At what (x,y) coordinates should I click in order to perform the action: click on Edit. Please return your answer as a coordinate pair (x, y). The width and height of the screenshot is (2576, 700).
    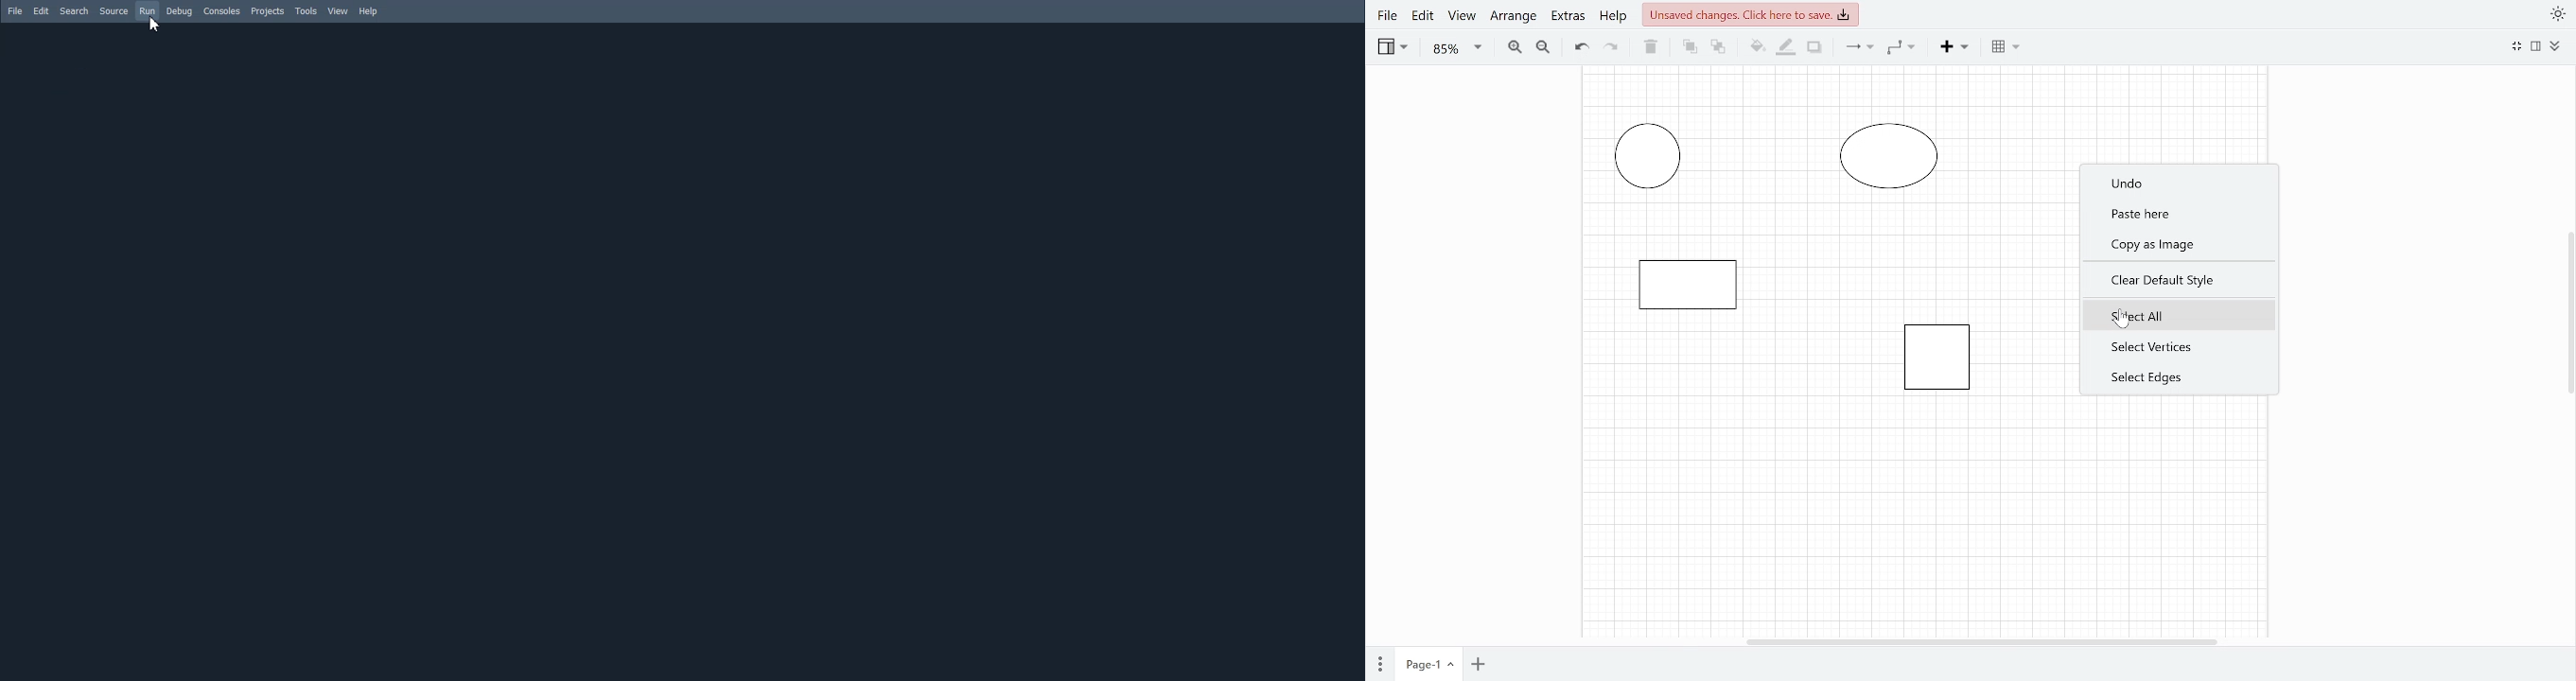
    Looking at the image, I should click on (1424, 17).